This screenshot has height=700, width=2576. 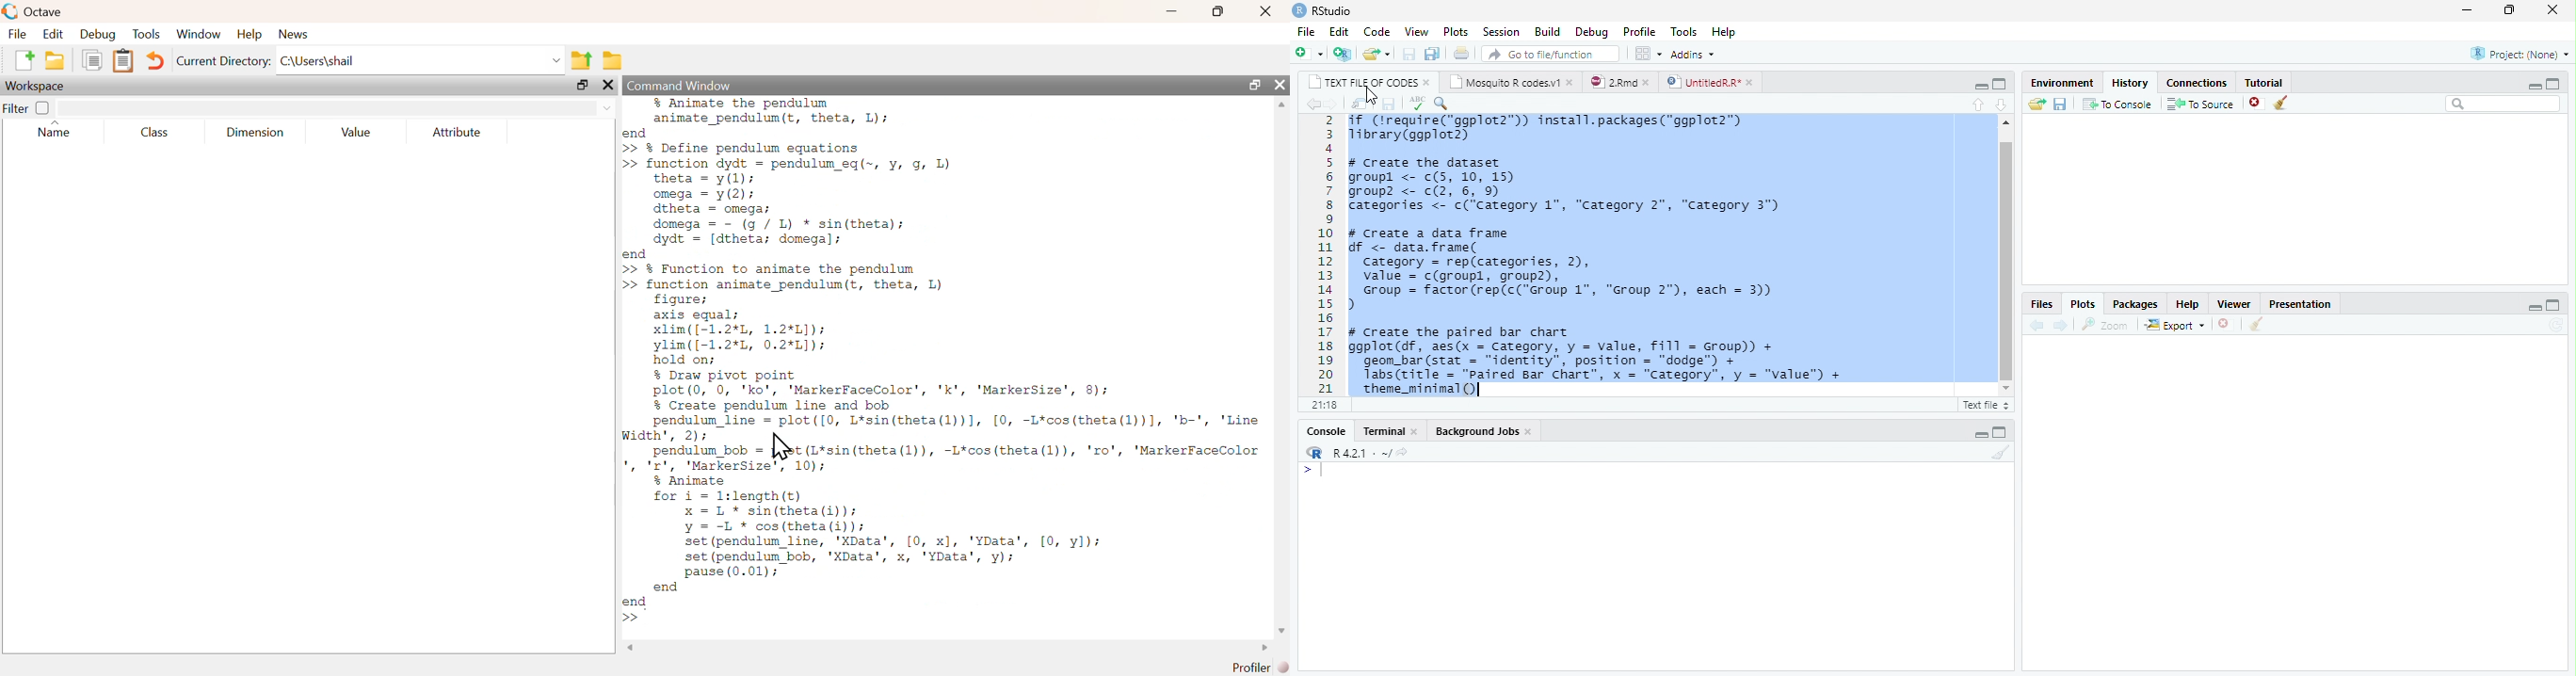 I want to click on maximize, so click(x=2004, y=433).